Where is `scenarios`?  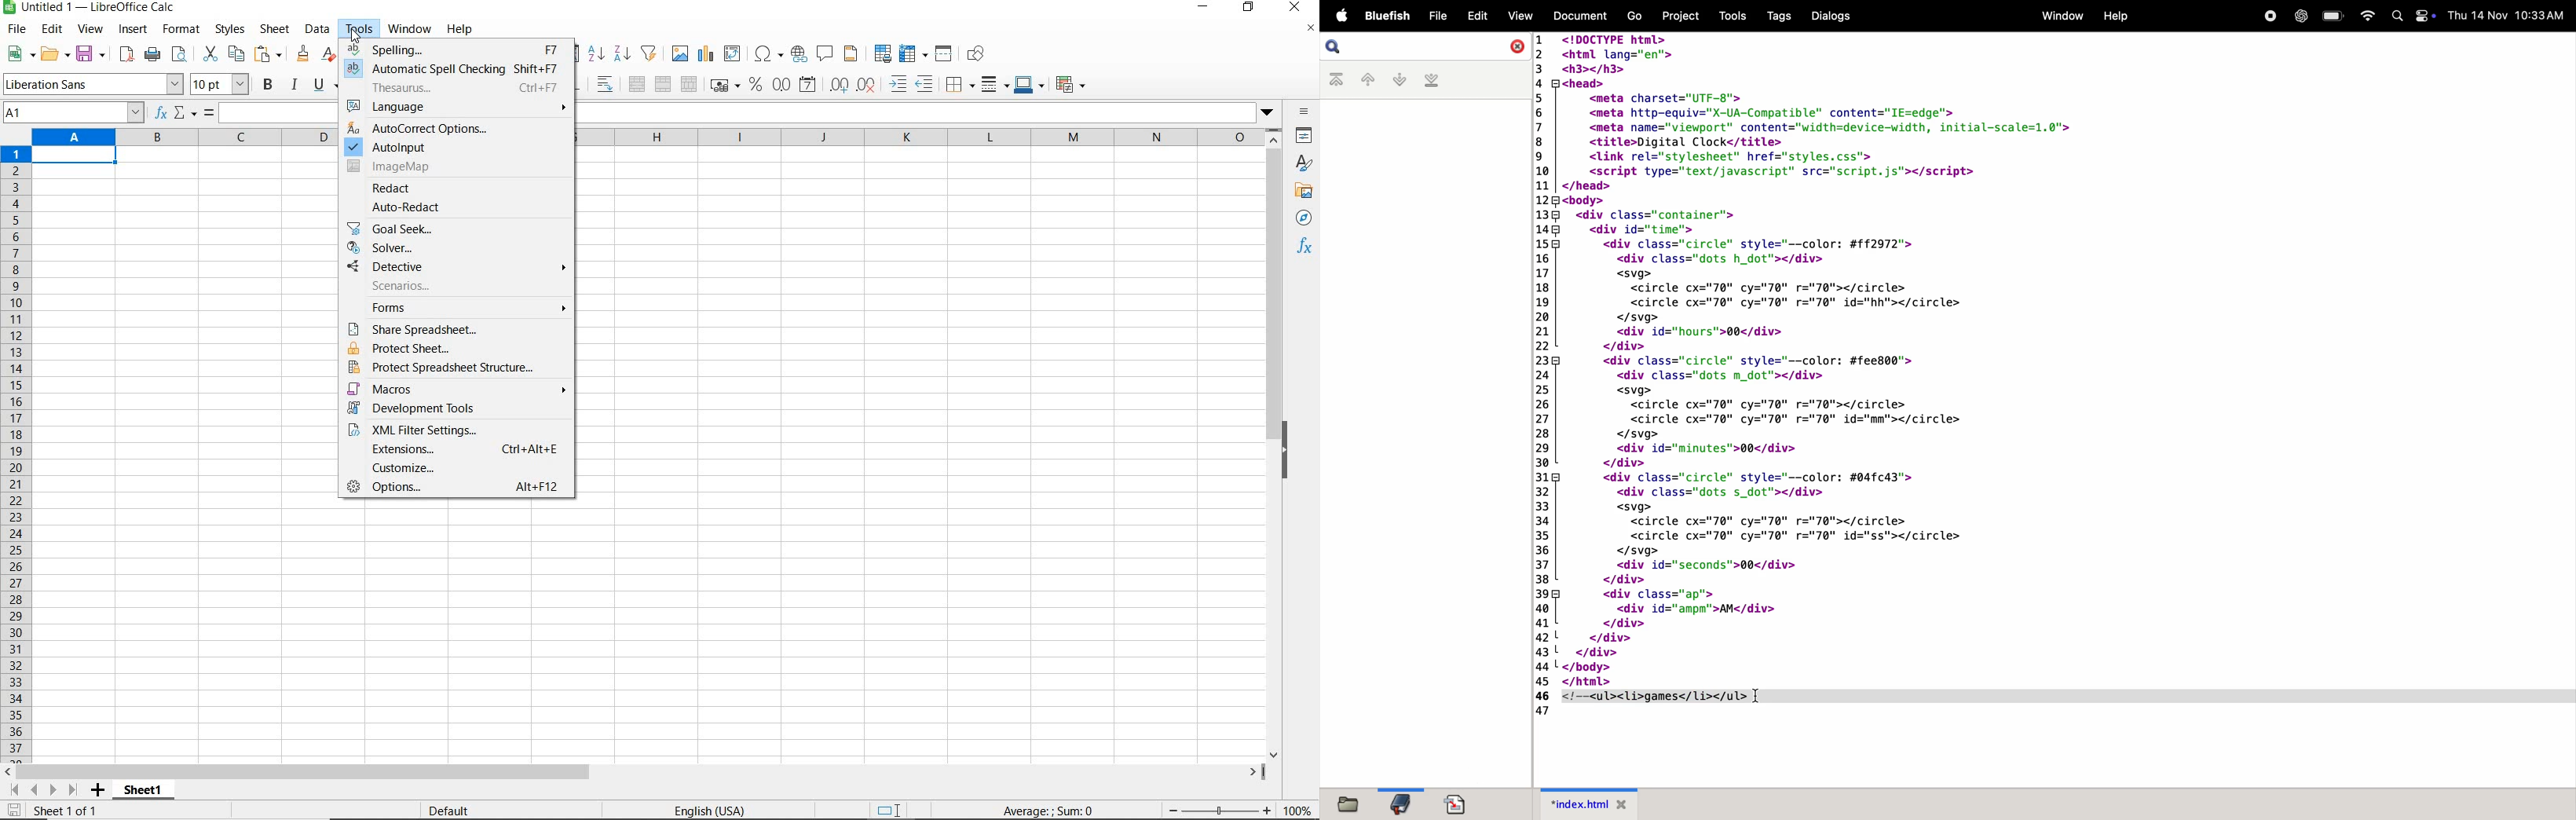 scenarios is located at coordinates (456, 285).